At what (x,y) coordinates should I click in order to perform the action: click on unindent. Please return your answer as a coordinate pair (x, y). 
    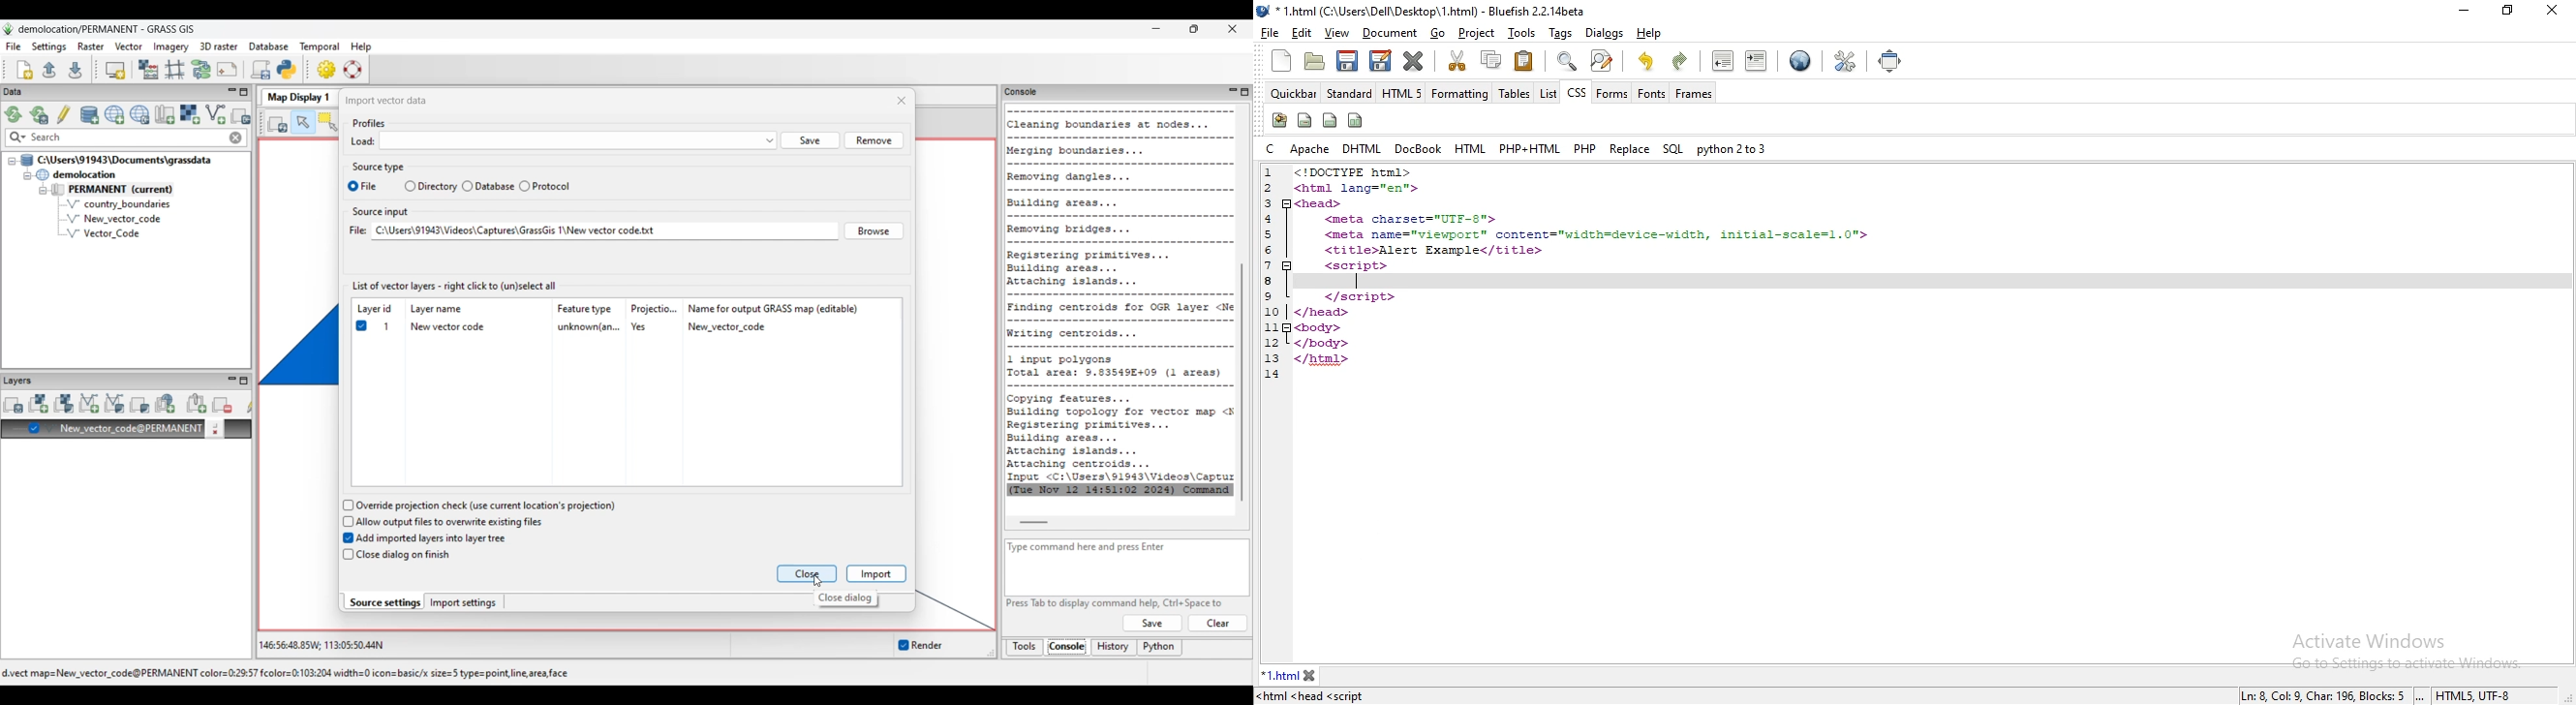
    Looking at the image, I should click on (1723, 60).